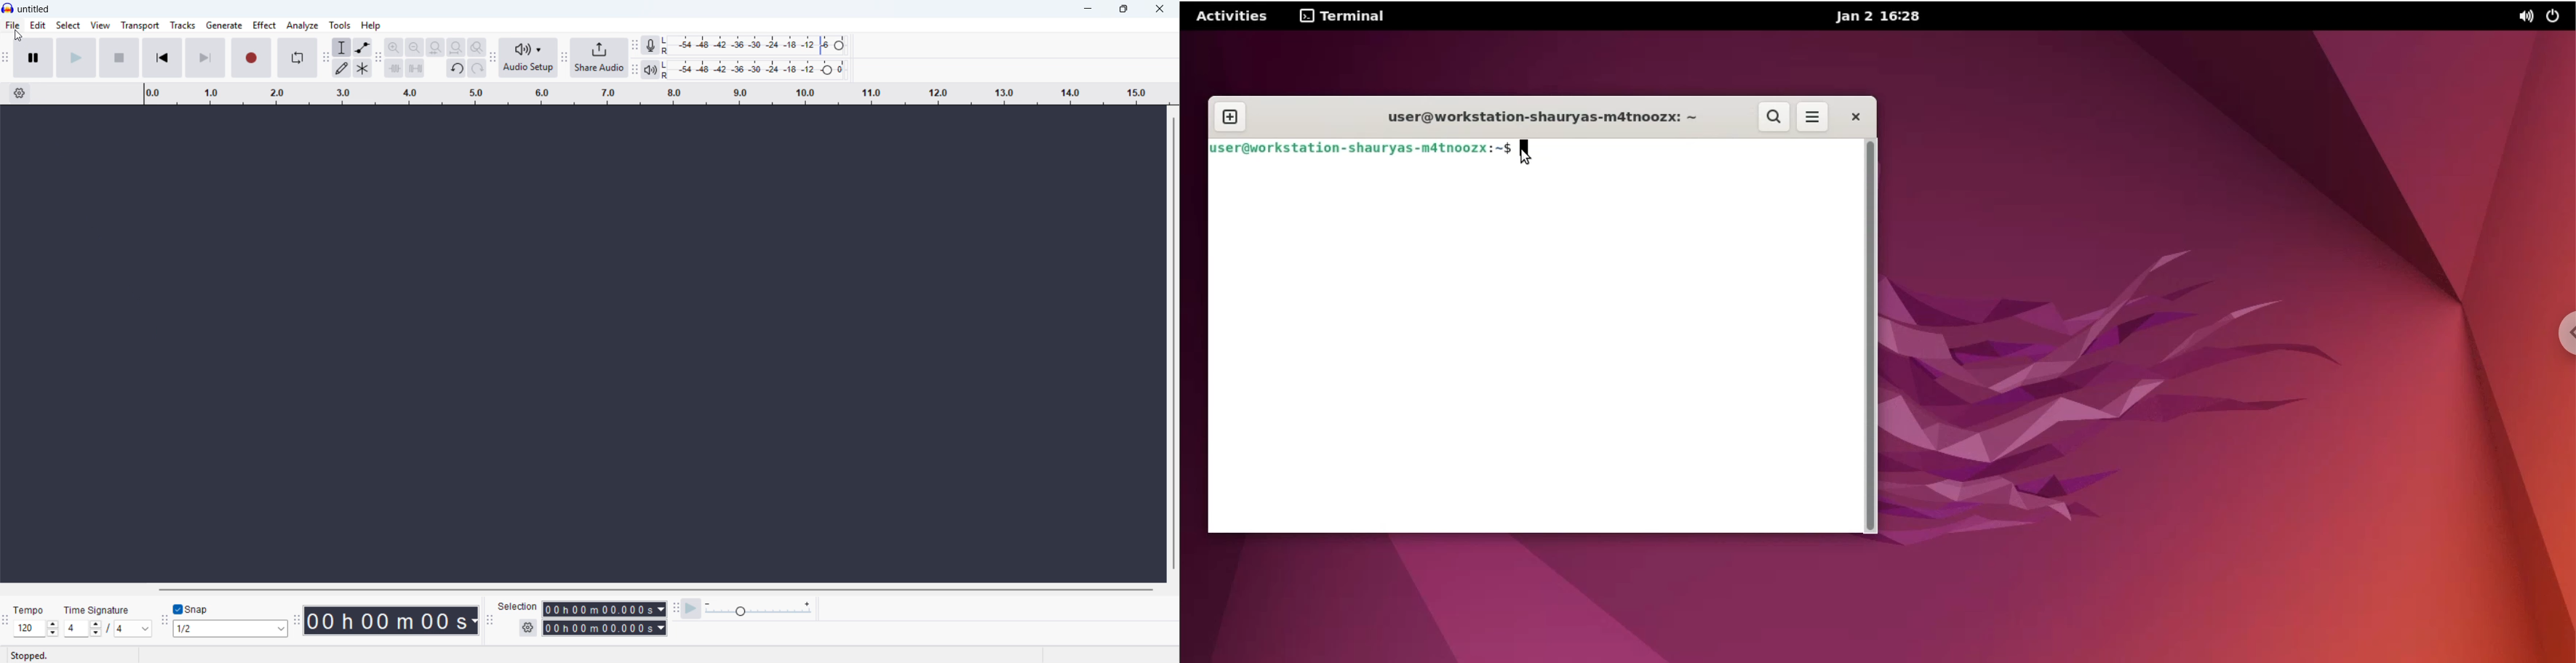 The image size is (2576, 672). Describe the element at coordinates (19, 35) in the screenshot. I see `Cursor ` at that location.